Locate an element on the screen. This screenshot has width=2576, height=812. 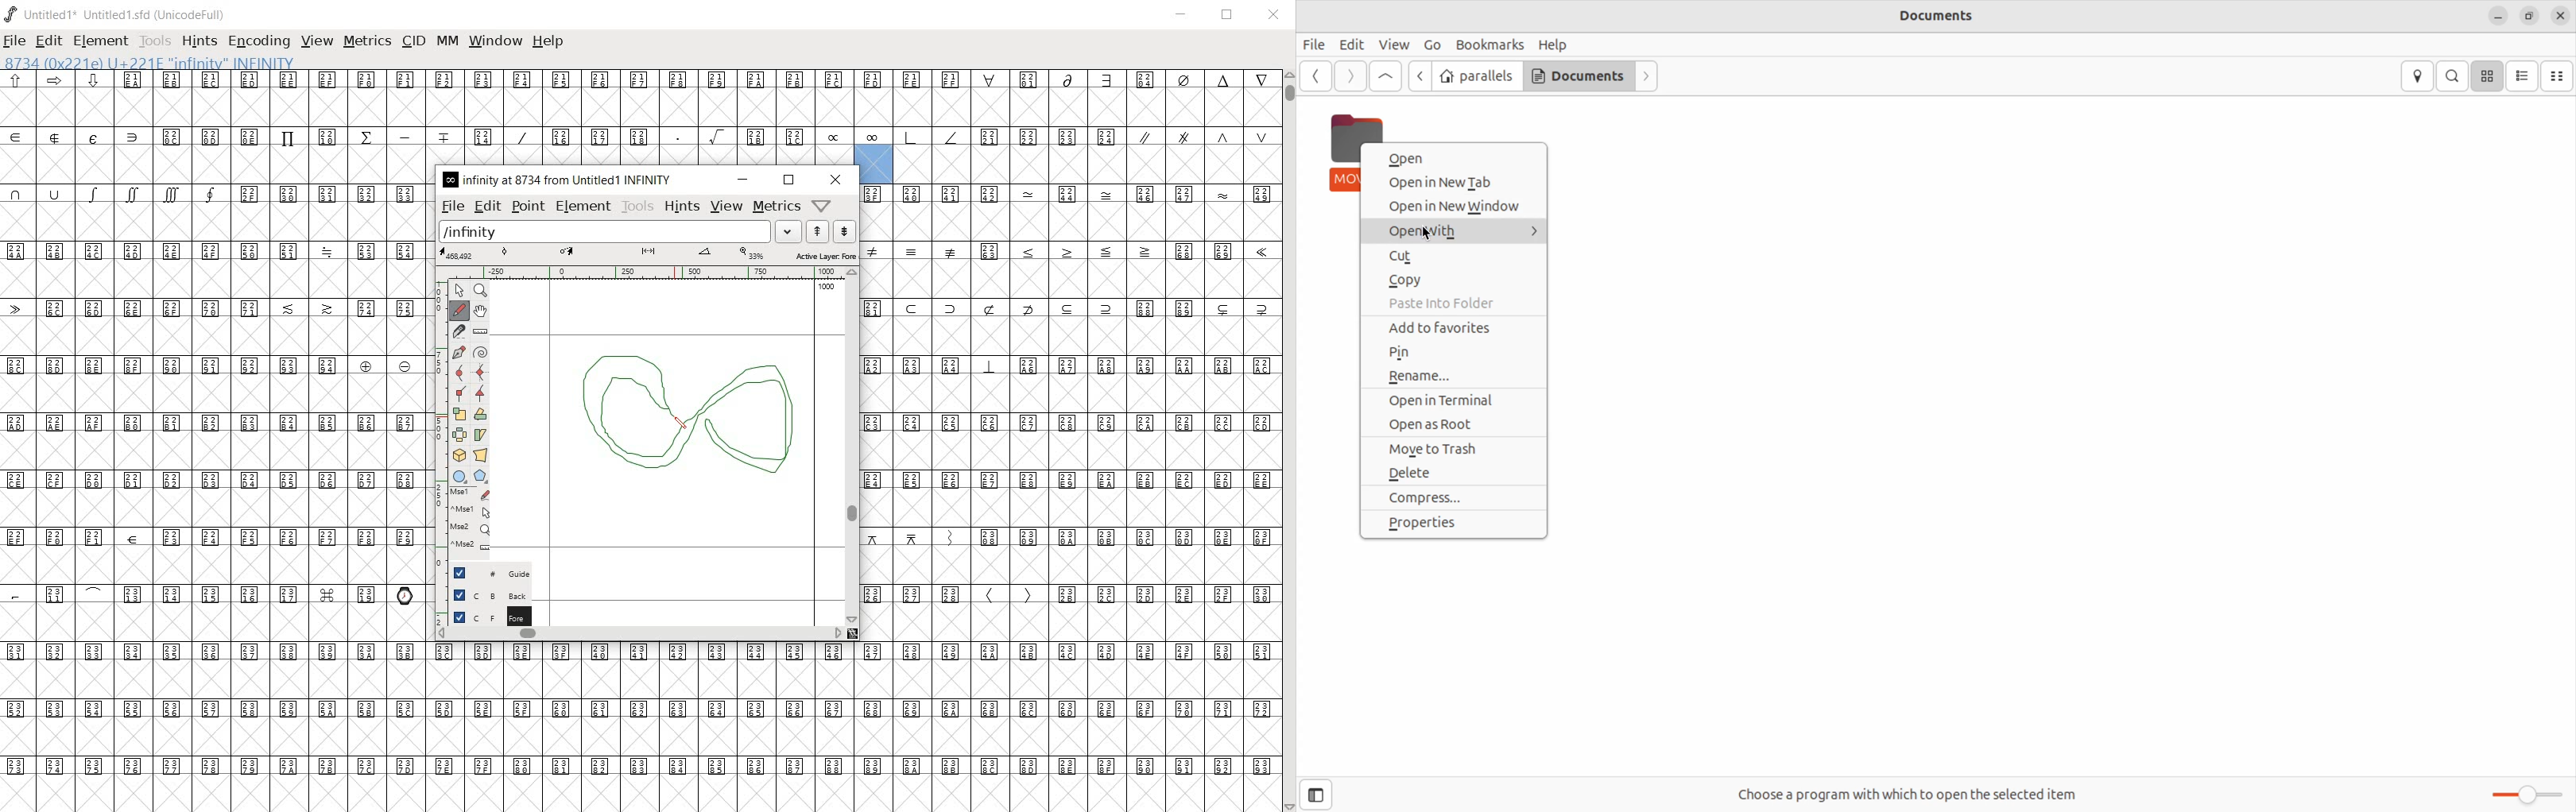
mse1 mse1 mse2 mse2 is located at coordinates (465, 523).